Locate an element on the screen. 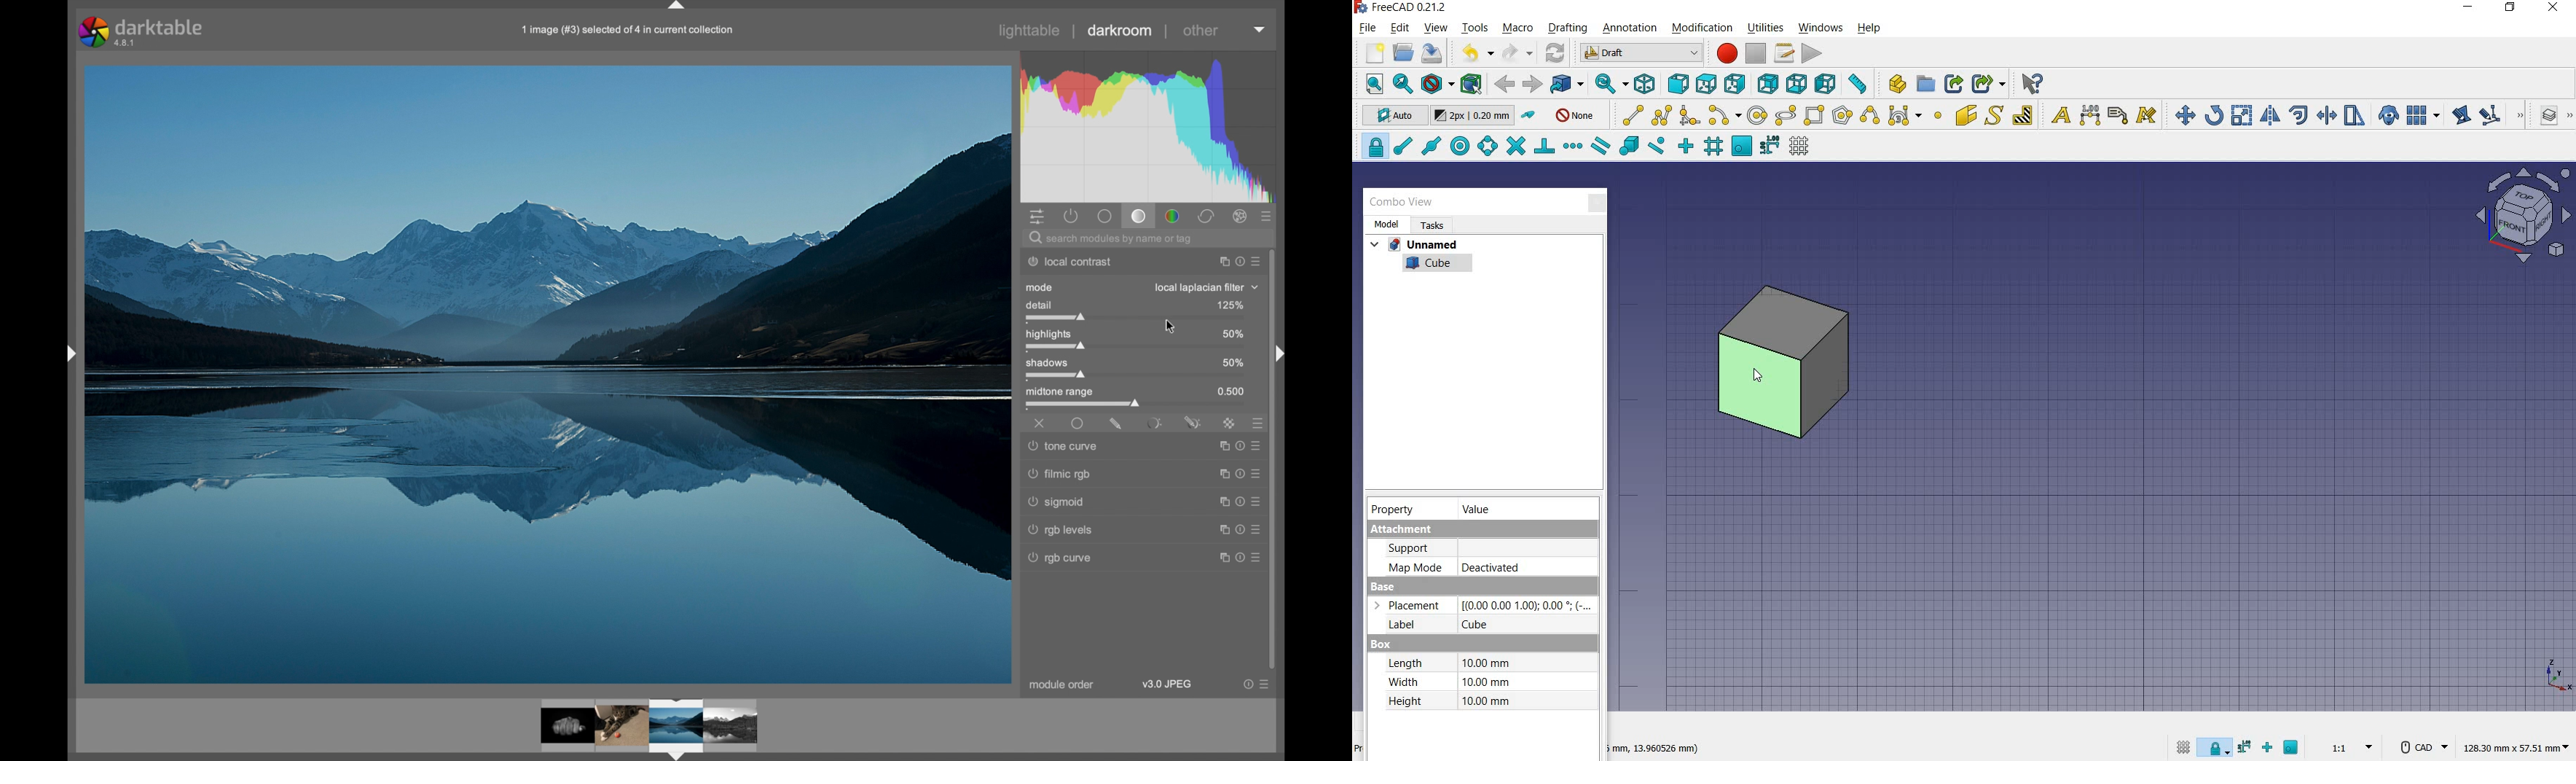 The height and width of the screenshot is (784, 2576). off is located at coordinates (1040, 423).